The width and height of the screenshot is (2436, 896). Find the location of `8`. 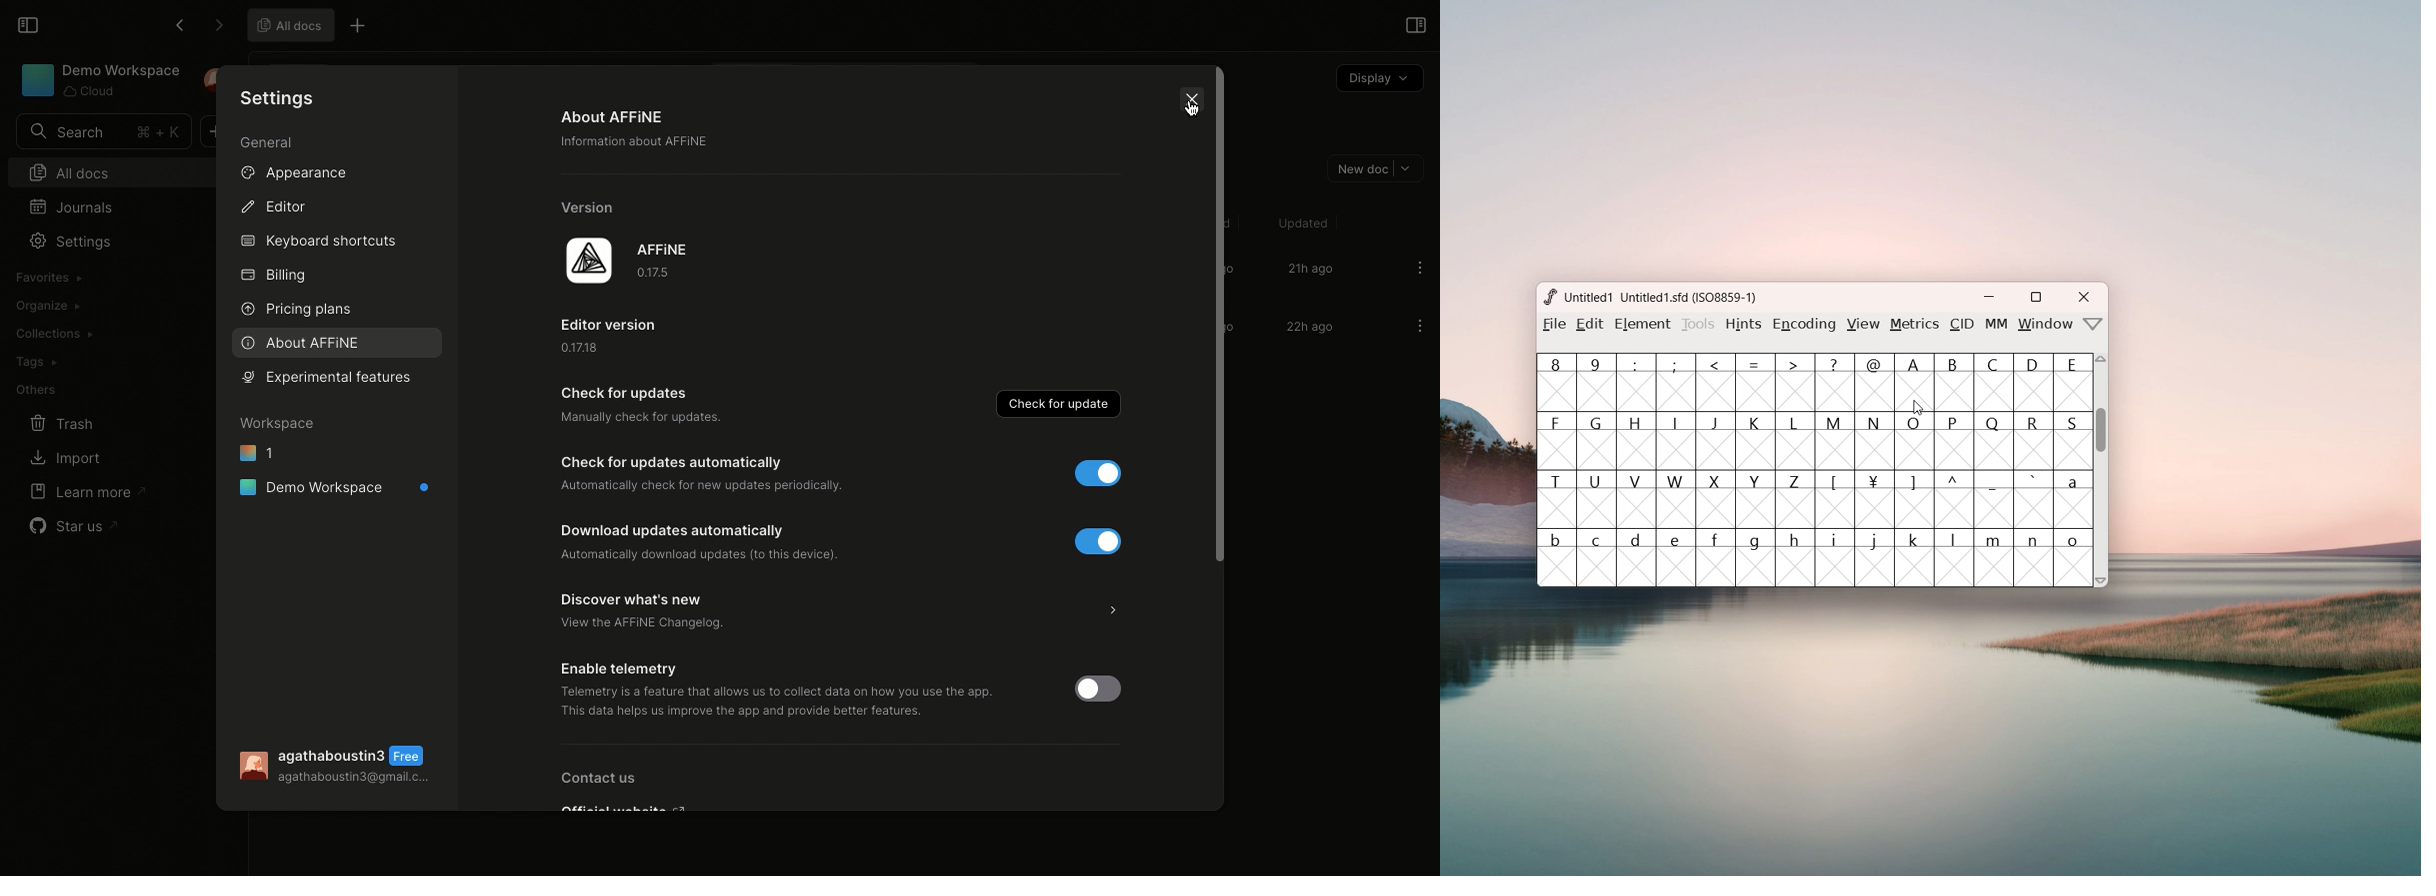

8 is located at coordinates (1556, 383).